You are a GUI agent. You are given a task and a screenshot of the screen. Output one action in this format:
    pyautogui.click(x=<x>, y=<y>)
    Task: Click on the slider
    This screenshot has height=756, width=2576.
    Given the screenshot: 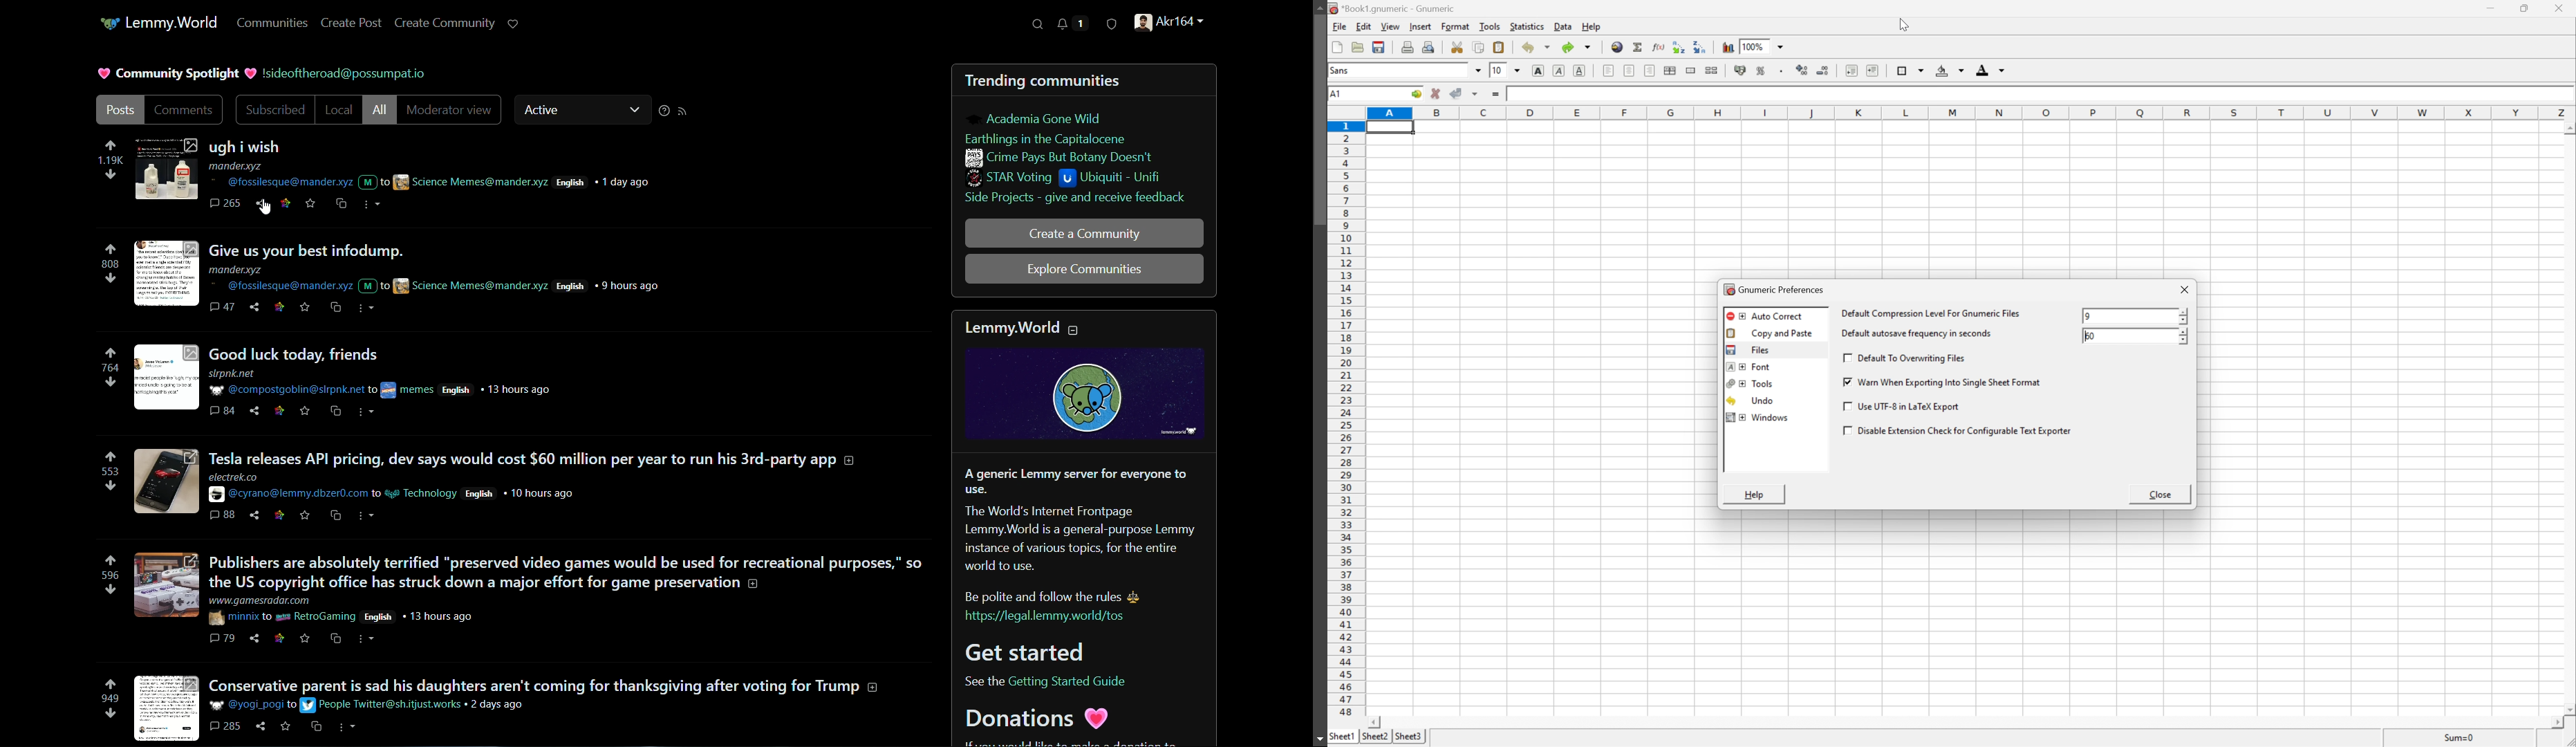 What is the action you would take?
    pyautogui.click(x=2187, y=335)
    